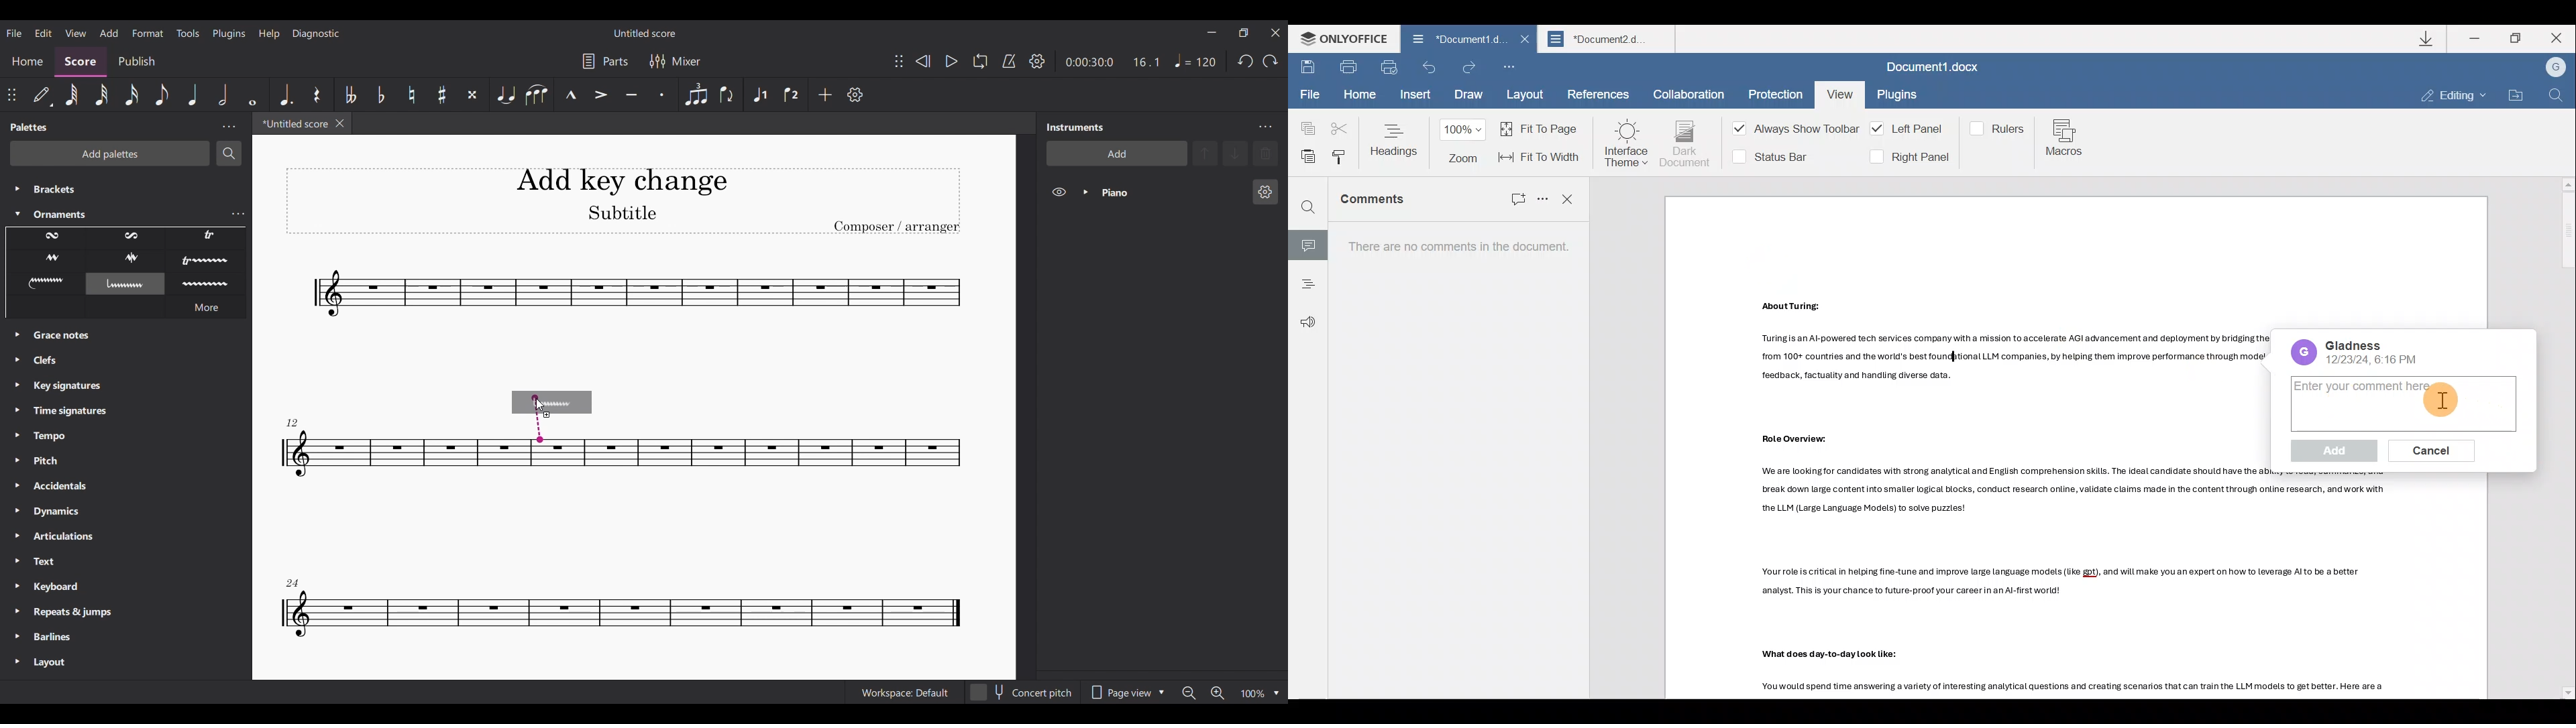 The height and width of the screenshot is (728, 2576). Describe the element at coordinates (1275, 34) in the screenshot. I see `Close interface` at that location.